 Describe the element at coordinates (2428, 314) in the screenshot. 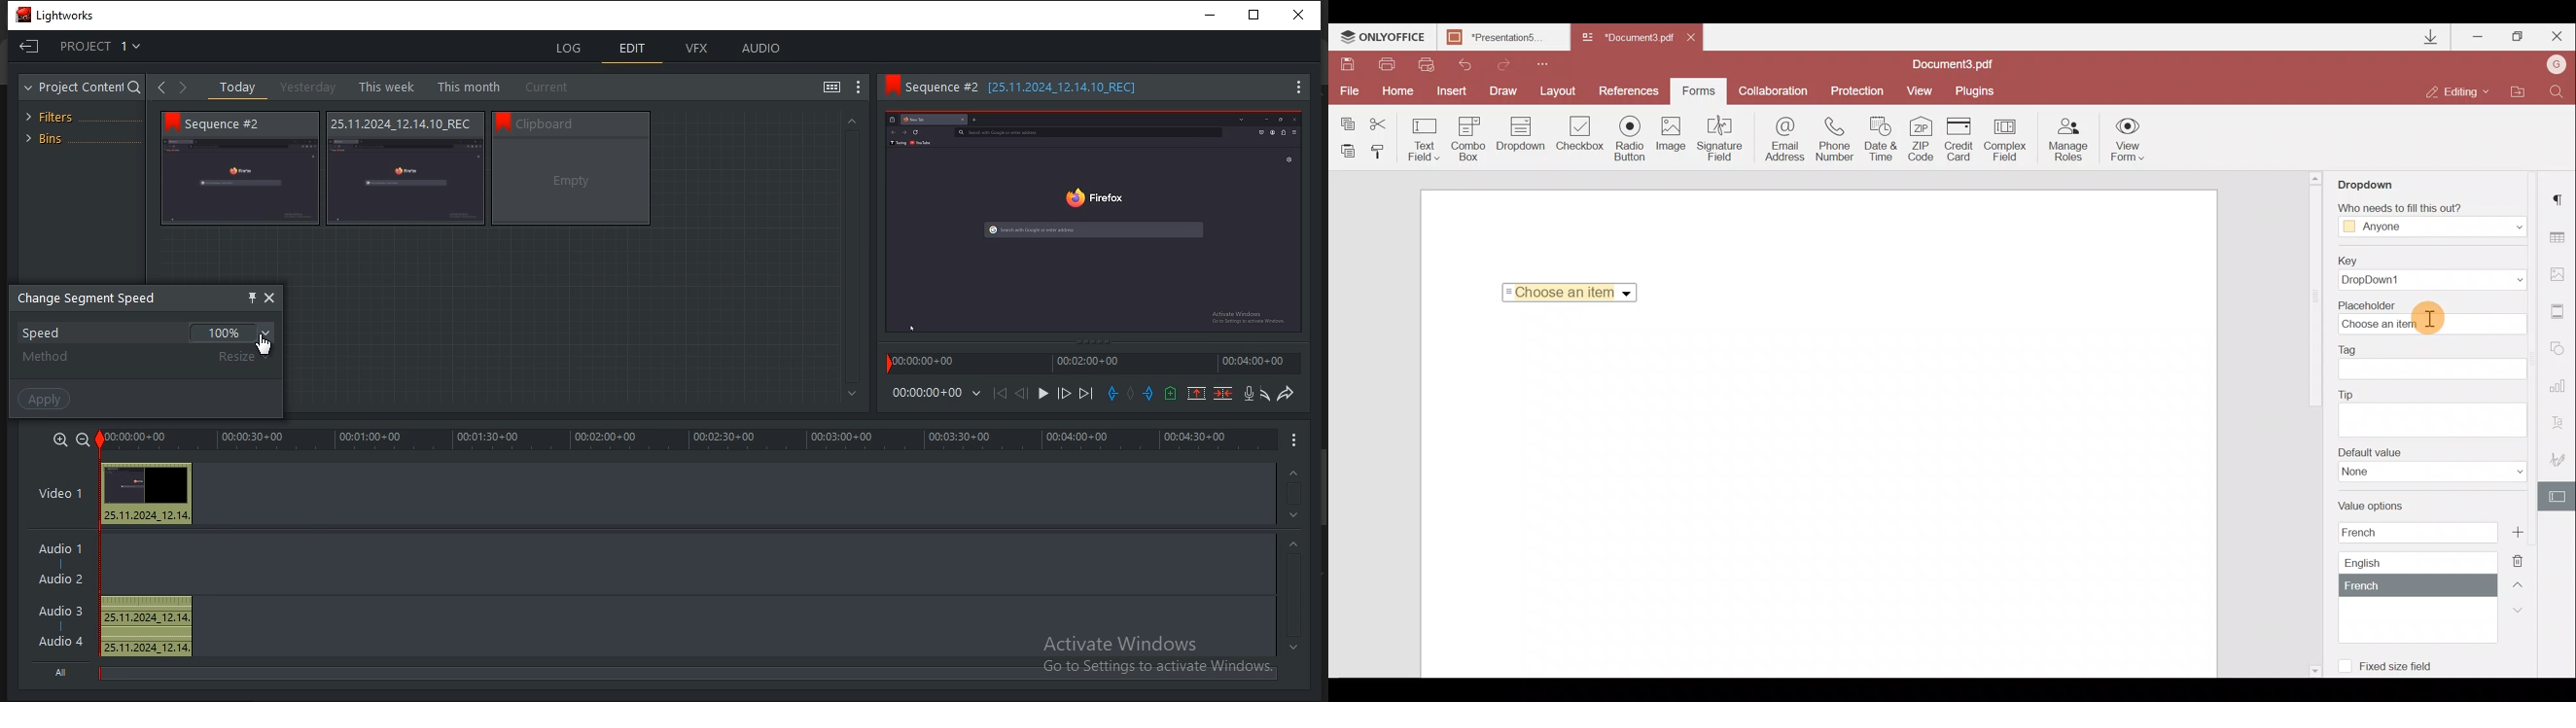

I see `Cursor` at that location.